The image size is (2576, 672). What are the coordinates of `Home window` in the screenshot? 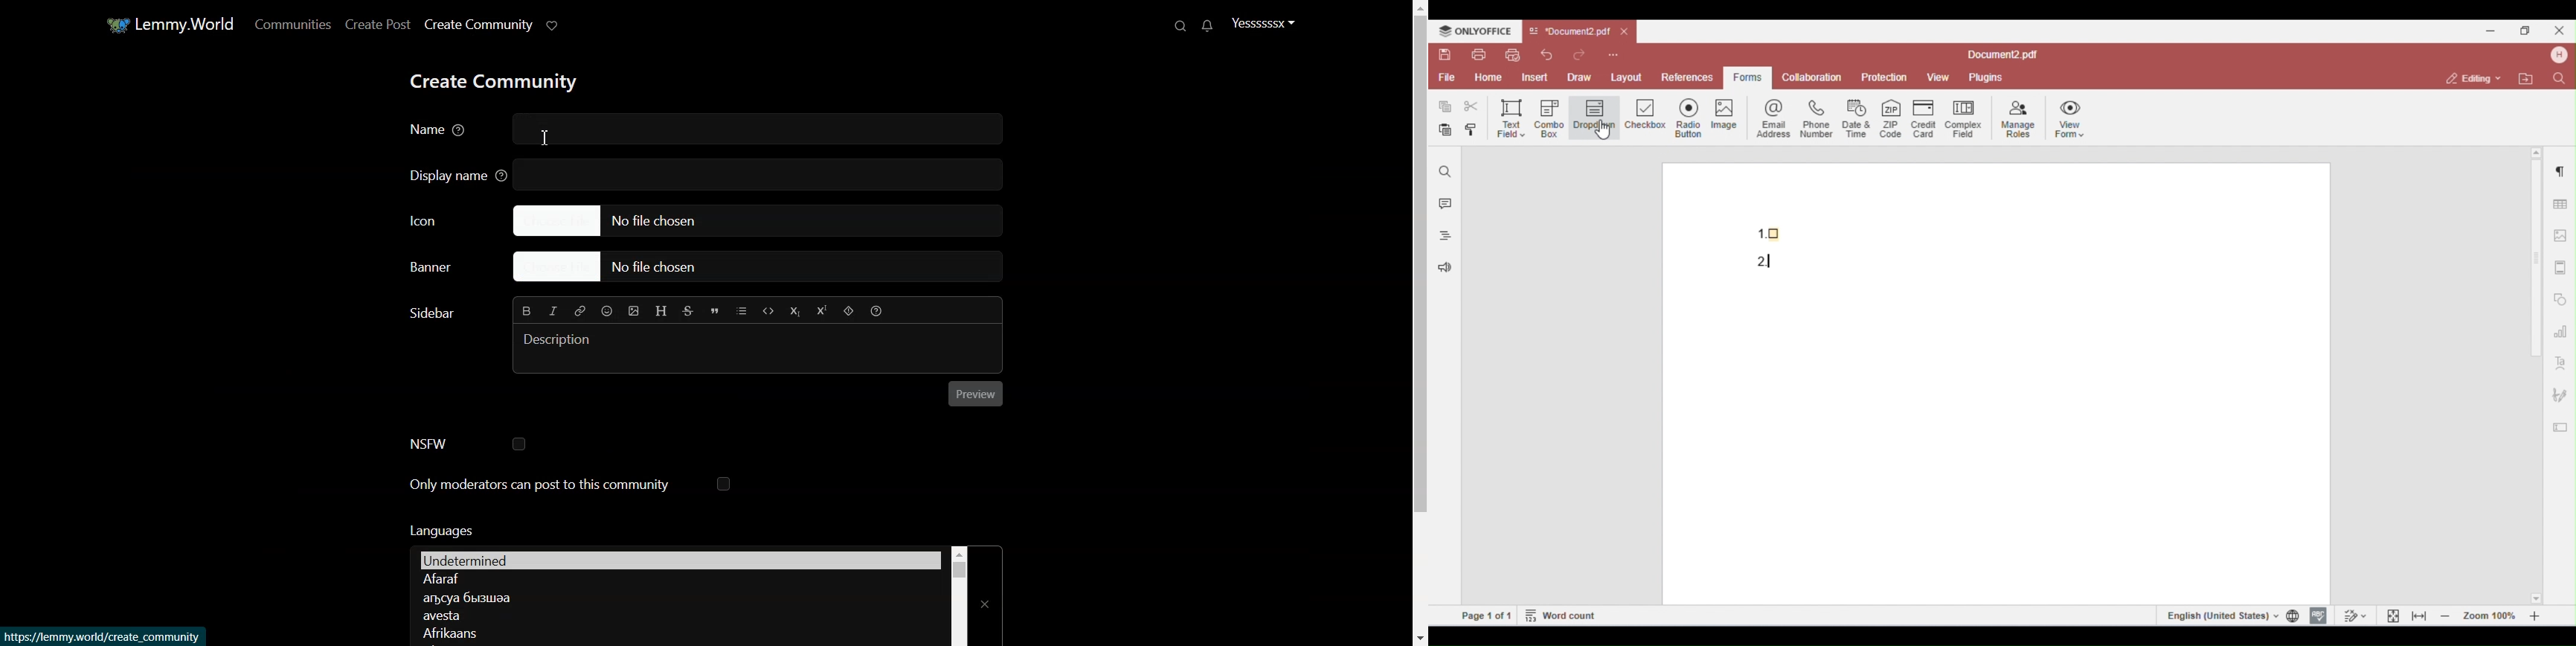 It's located at (168, 23).